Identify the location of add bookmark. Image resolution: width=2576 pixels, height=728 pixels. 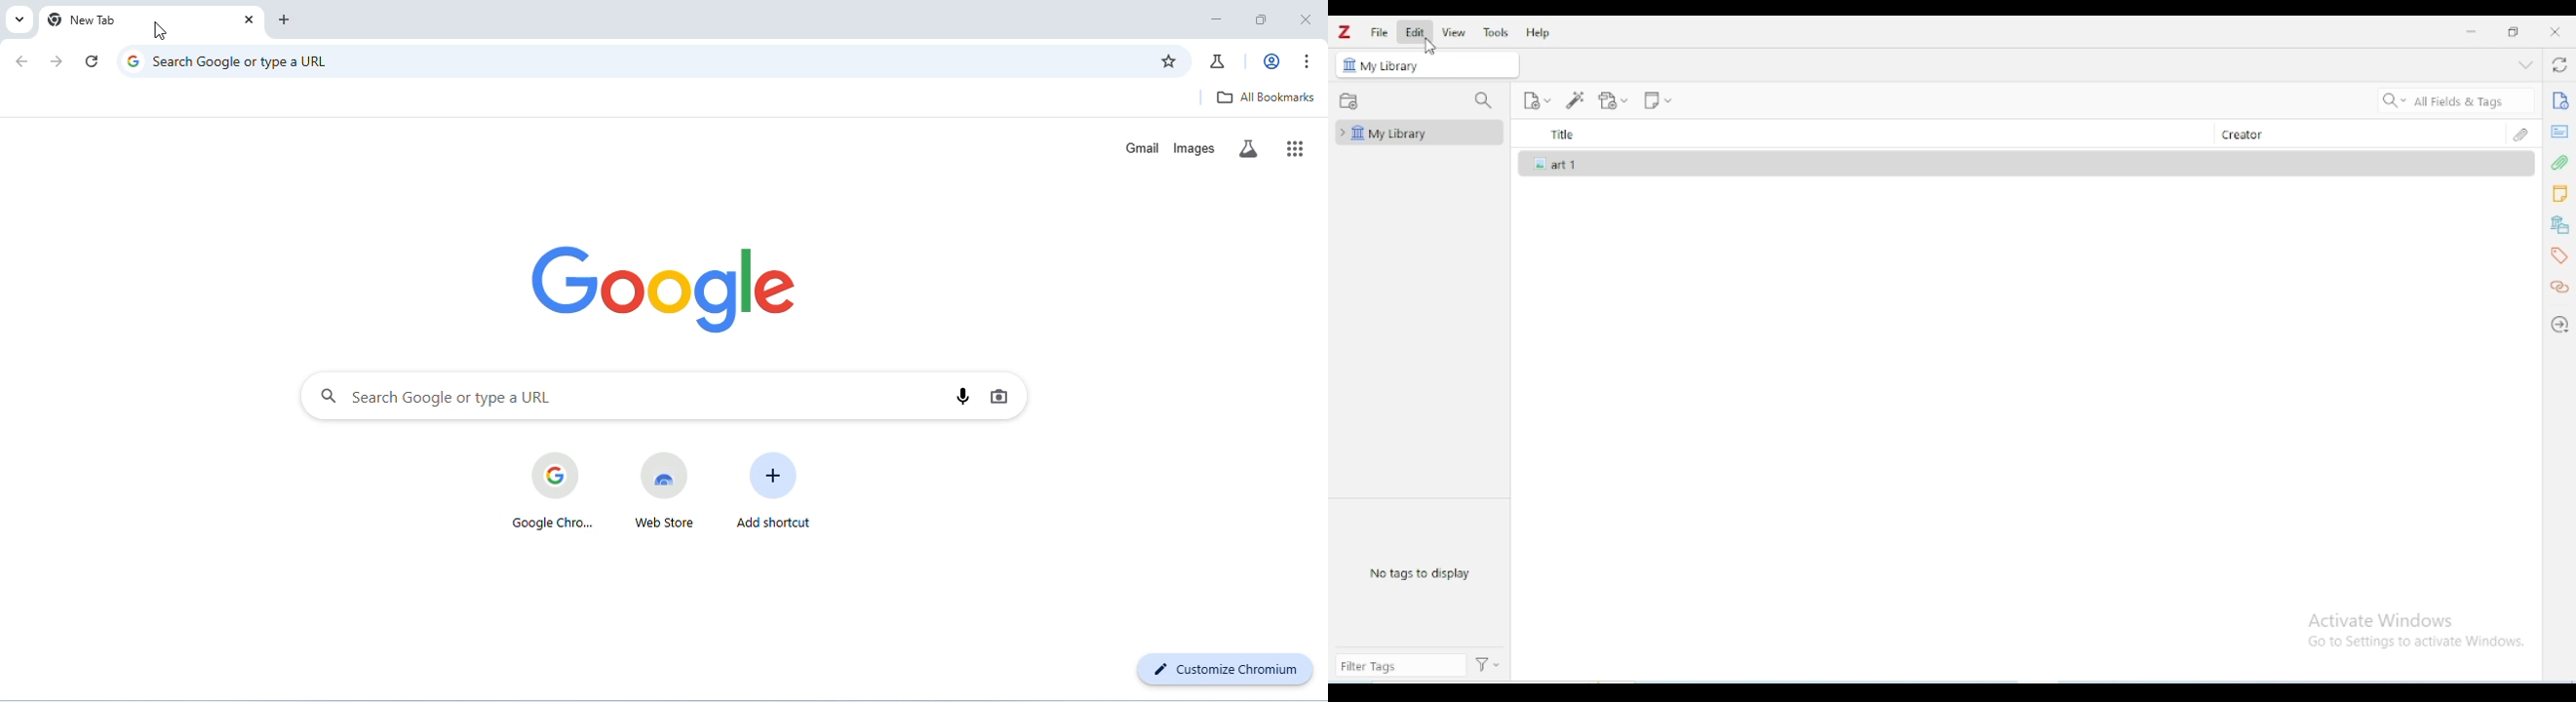
(1170, 61).